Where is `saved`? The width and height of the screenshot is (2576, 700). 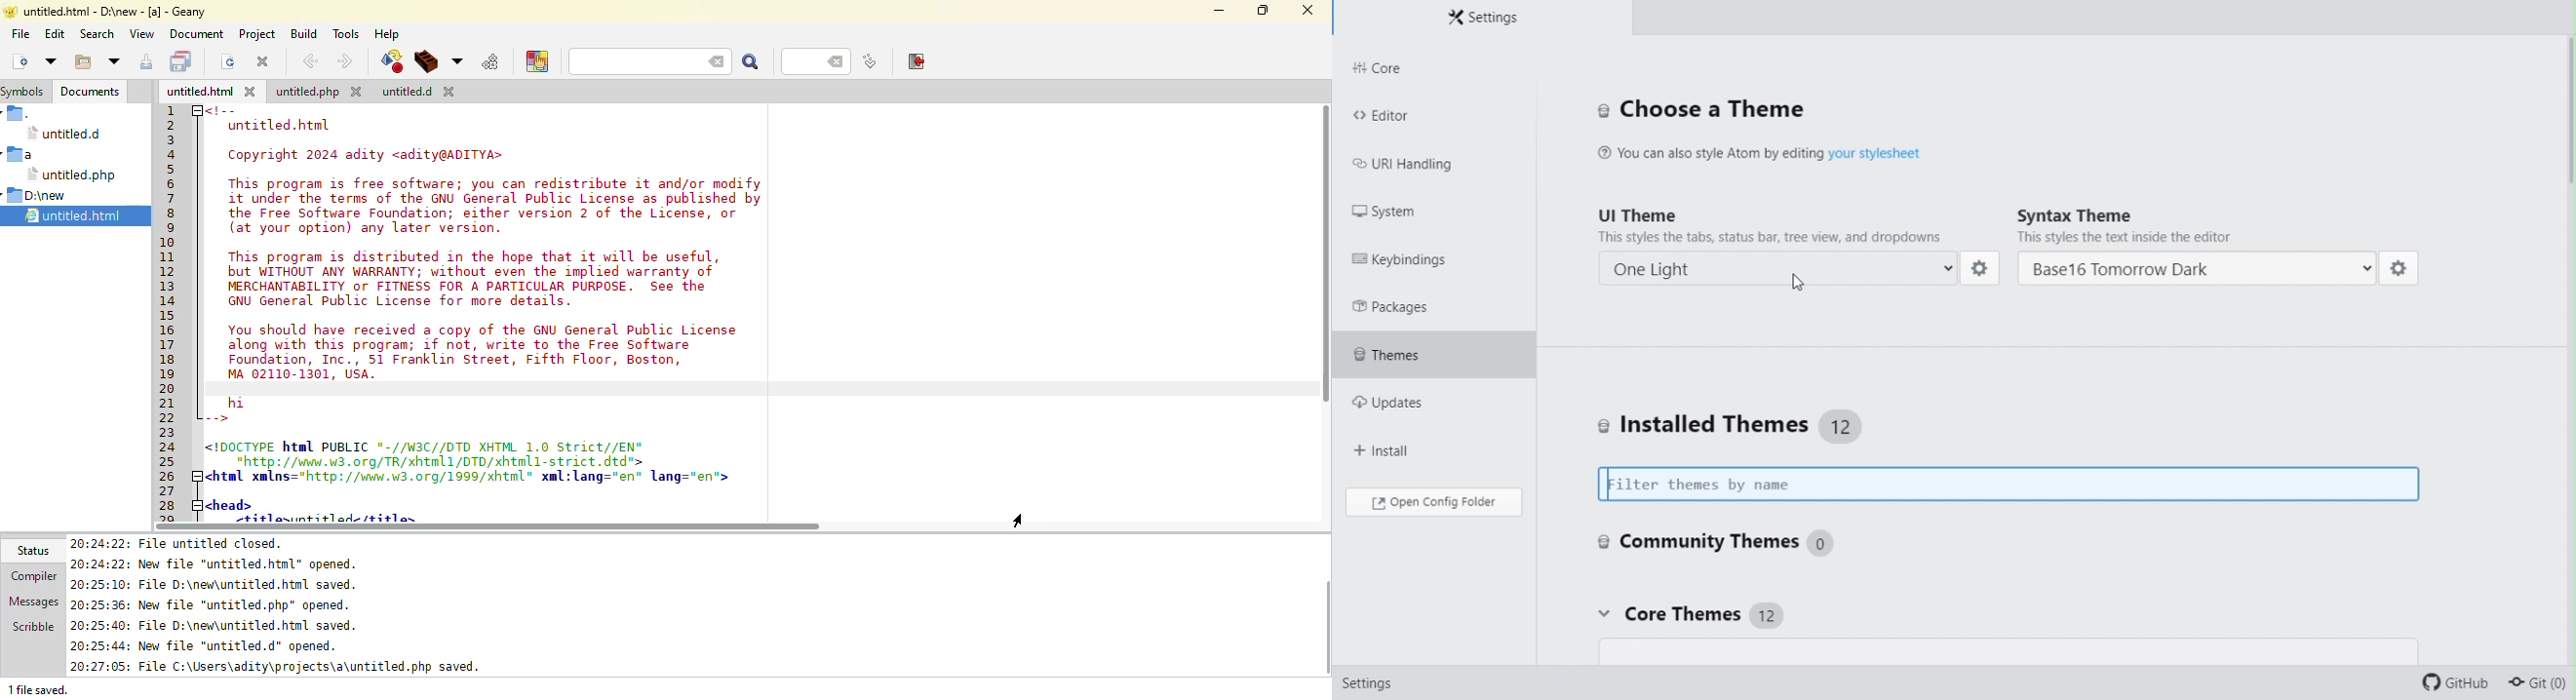 saved is located at coordinates (80, 216).